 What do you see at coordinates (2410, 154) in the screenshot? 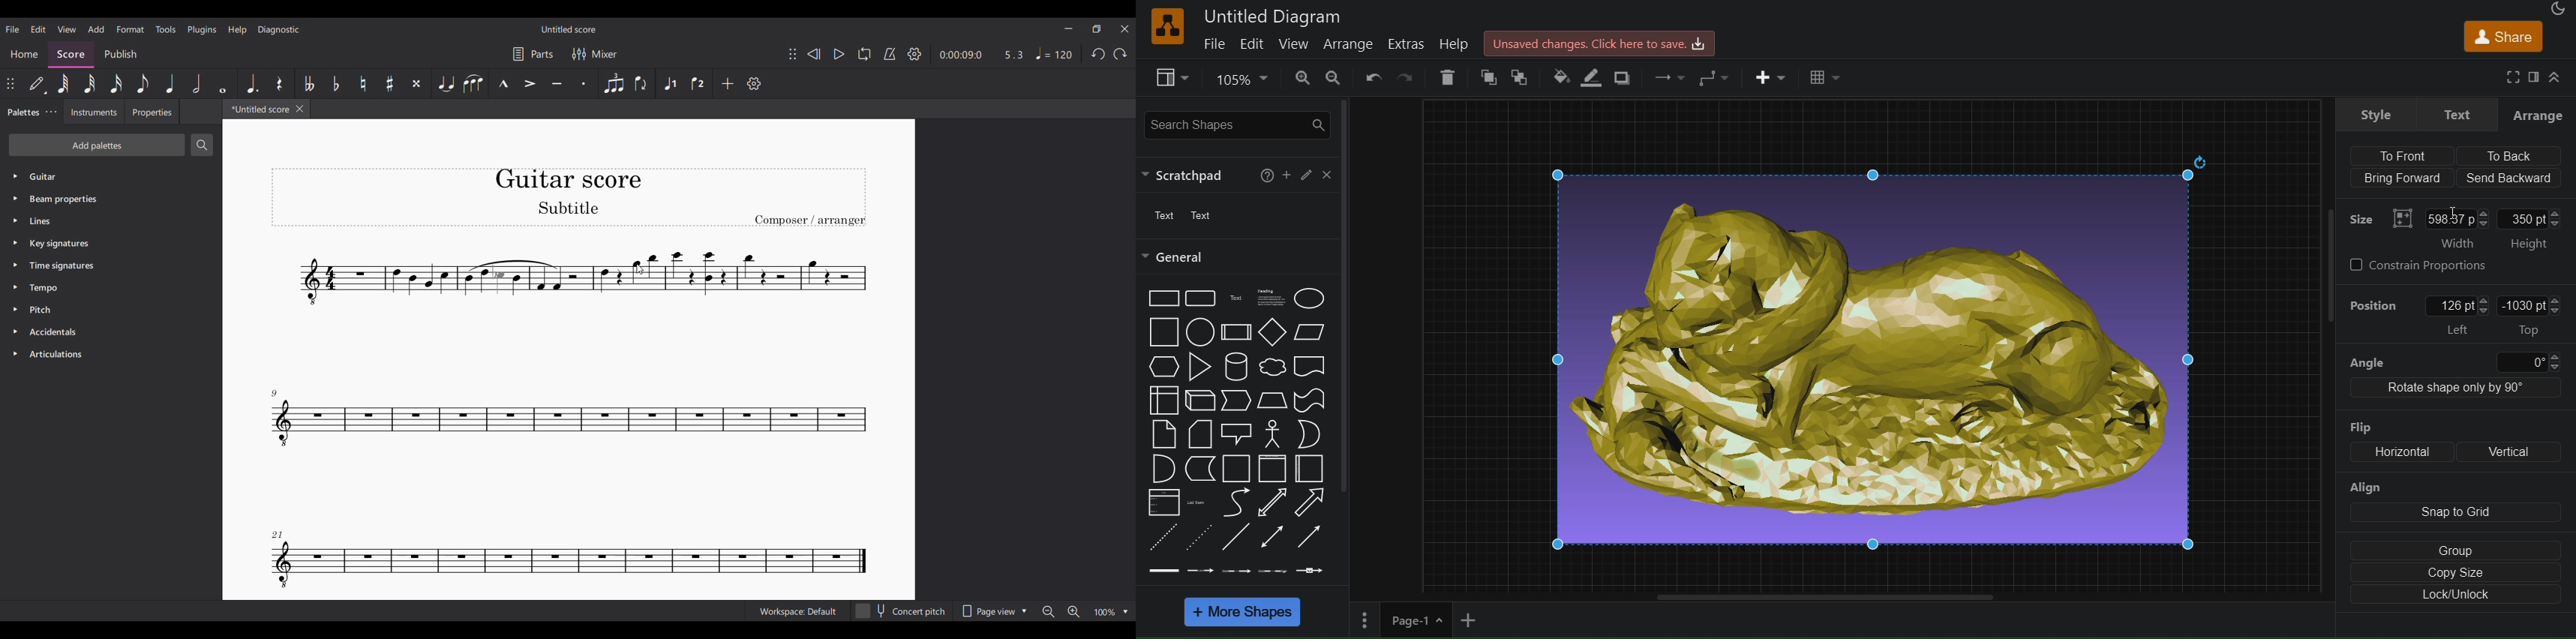
I see `align to front` at bounding box center [2410, 154].